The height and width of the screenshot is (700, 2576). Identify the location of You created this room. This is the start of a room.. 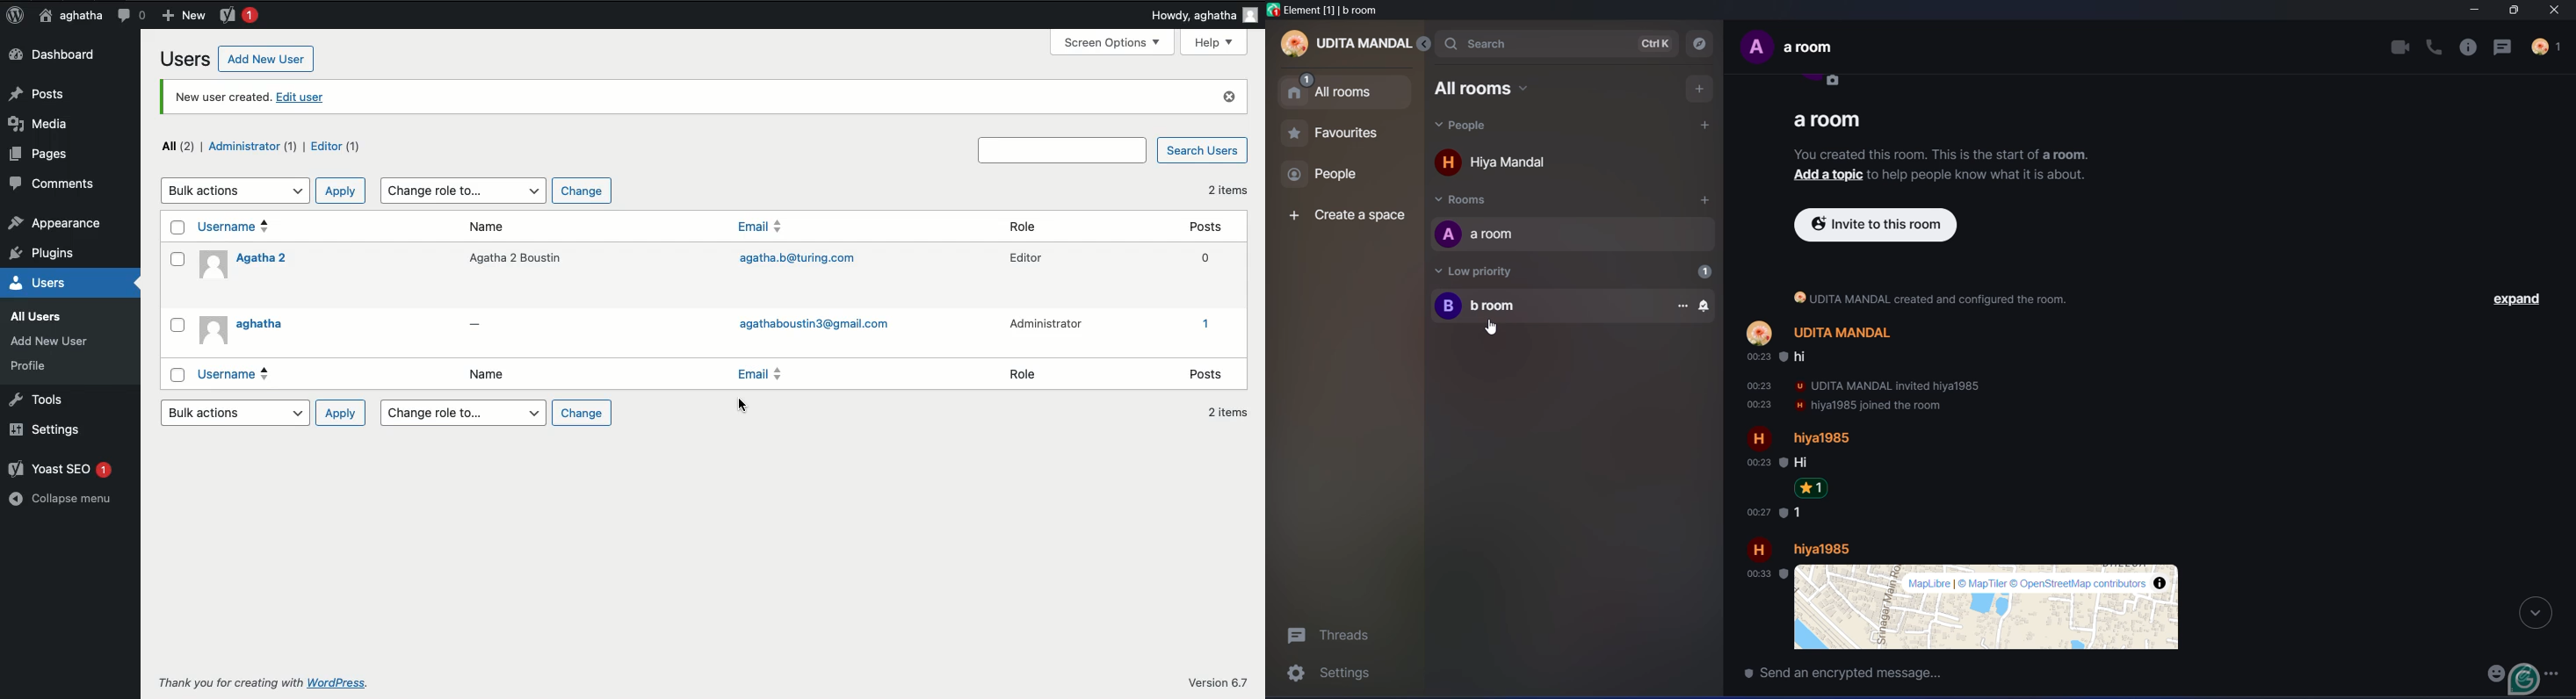
(1945, 152).